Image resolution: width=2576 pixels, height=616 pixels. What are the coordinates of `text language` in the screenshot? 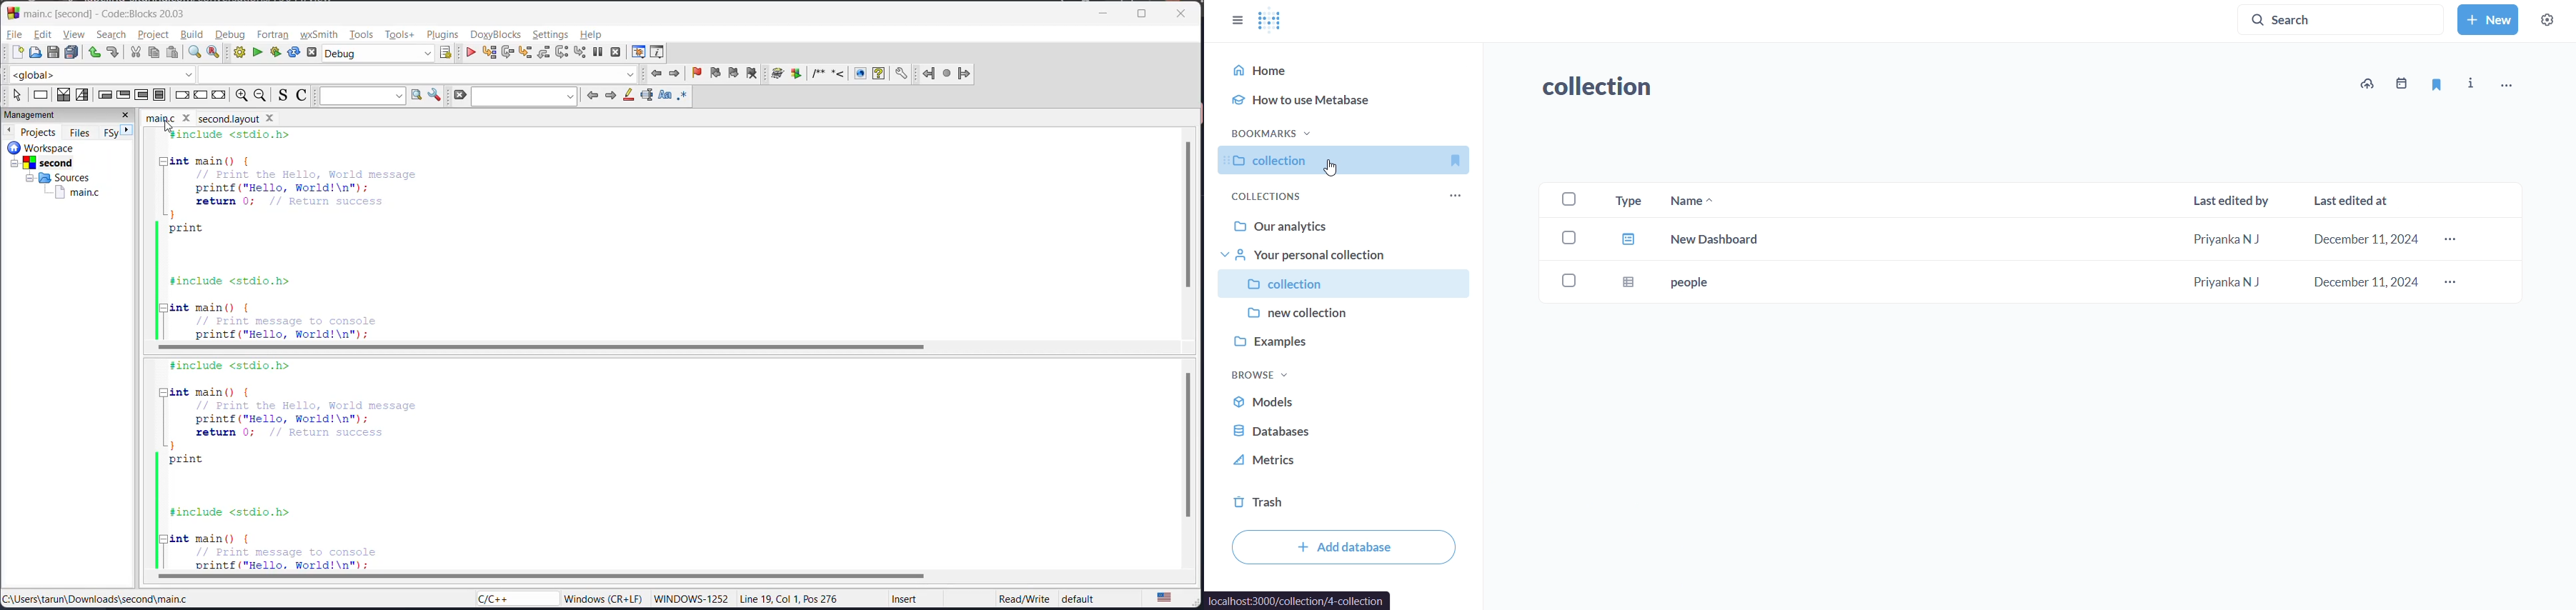 It's located at (1171, 597).